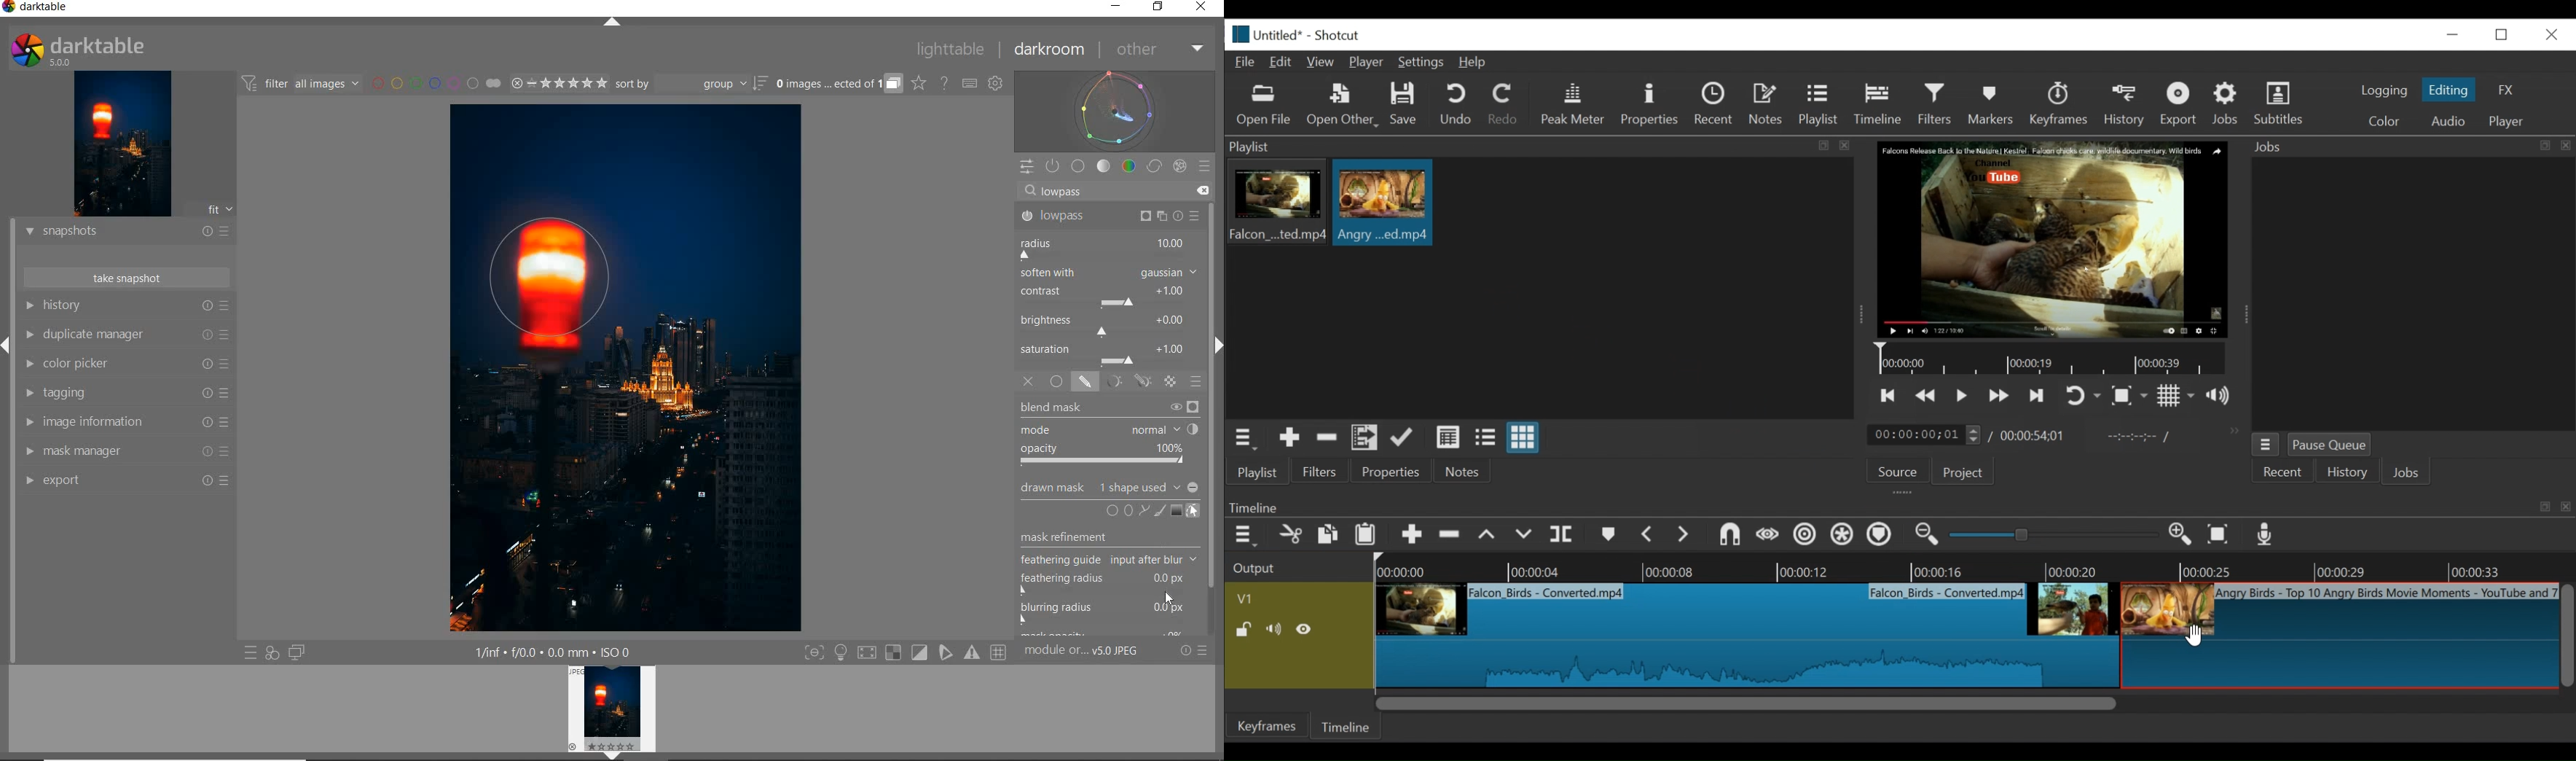  Describe the element at coordinates (2129, 397) in the screenshot. I see `Toggle zoom` at that location.